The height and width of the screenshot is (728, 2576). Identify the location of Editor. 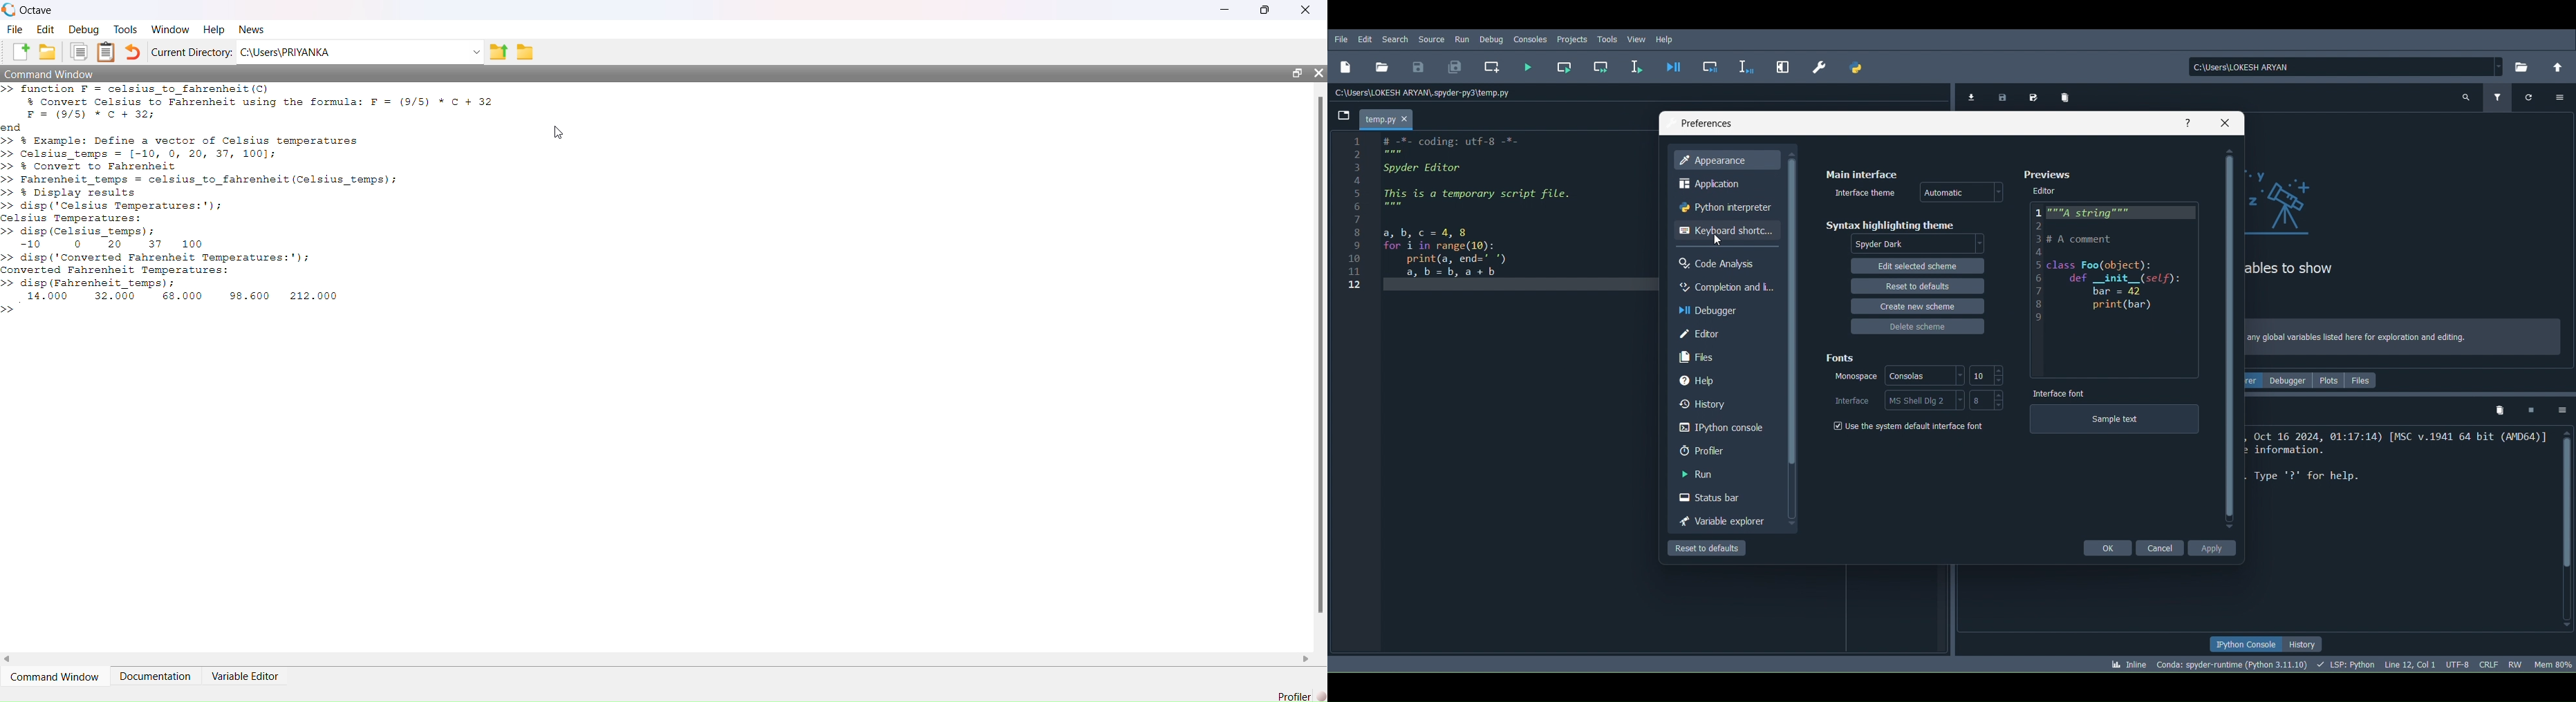
(2044, 192).